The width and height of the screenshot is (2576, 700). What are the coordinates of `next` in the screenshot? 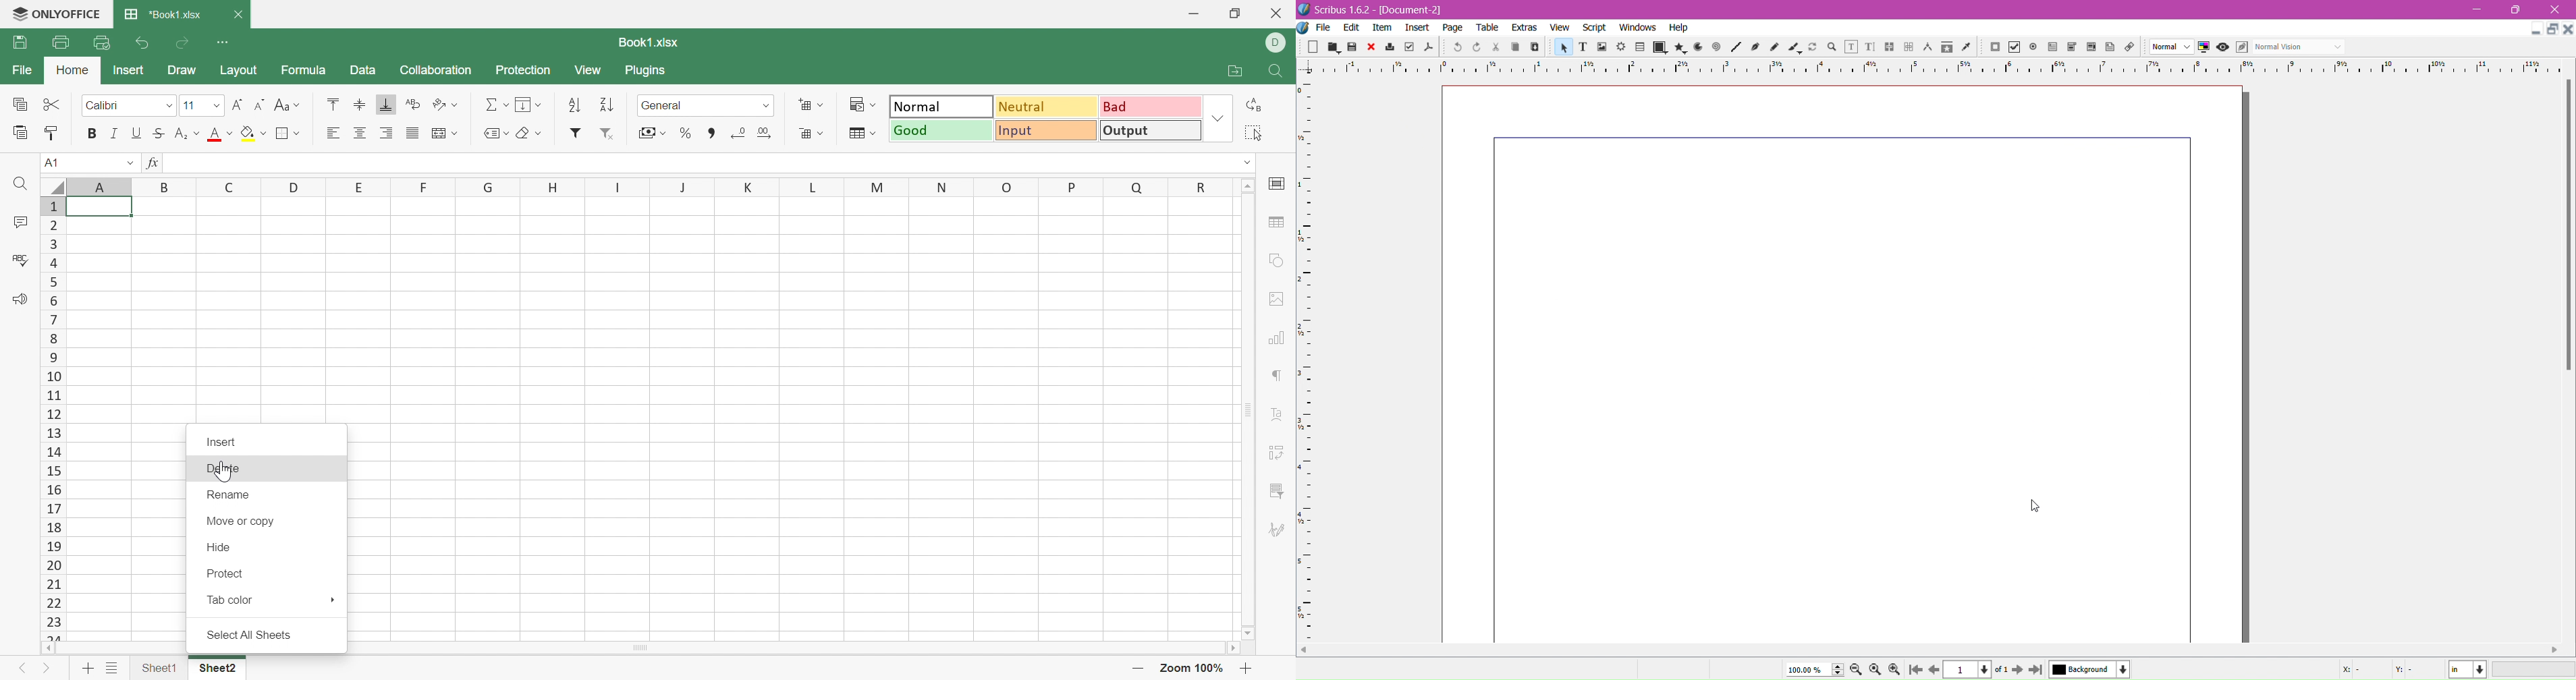 It's located at (2019, 671).